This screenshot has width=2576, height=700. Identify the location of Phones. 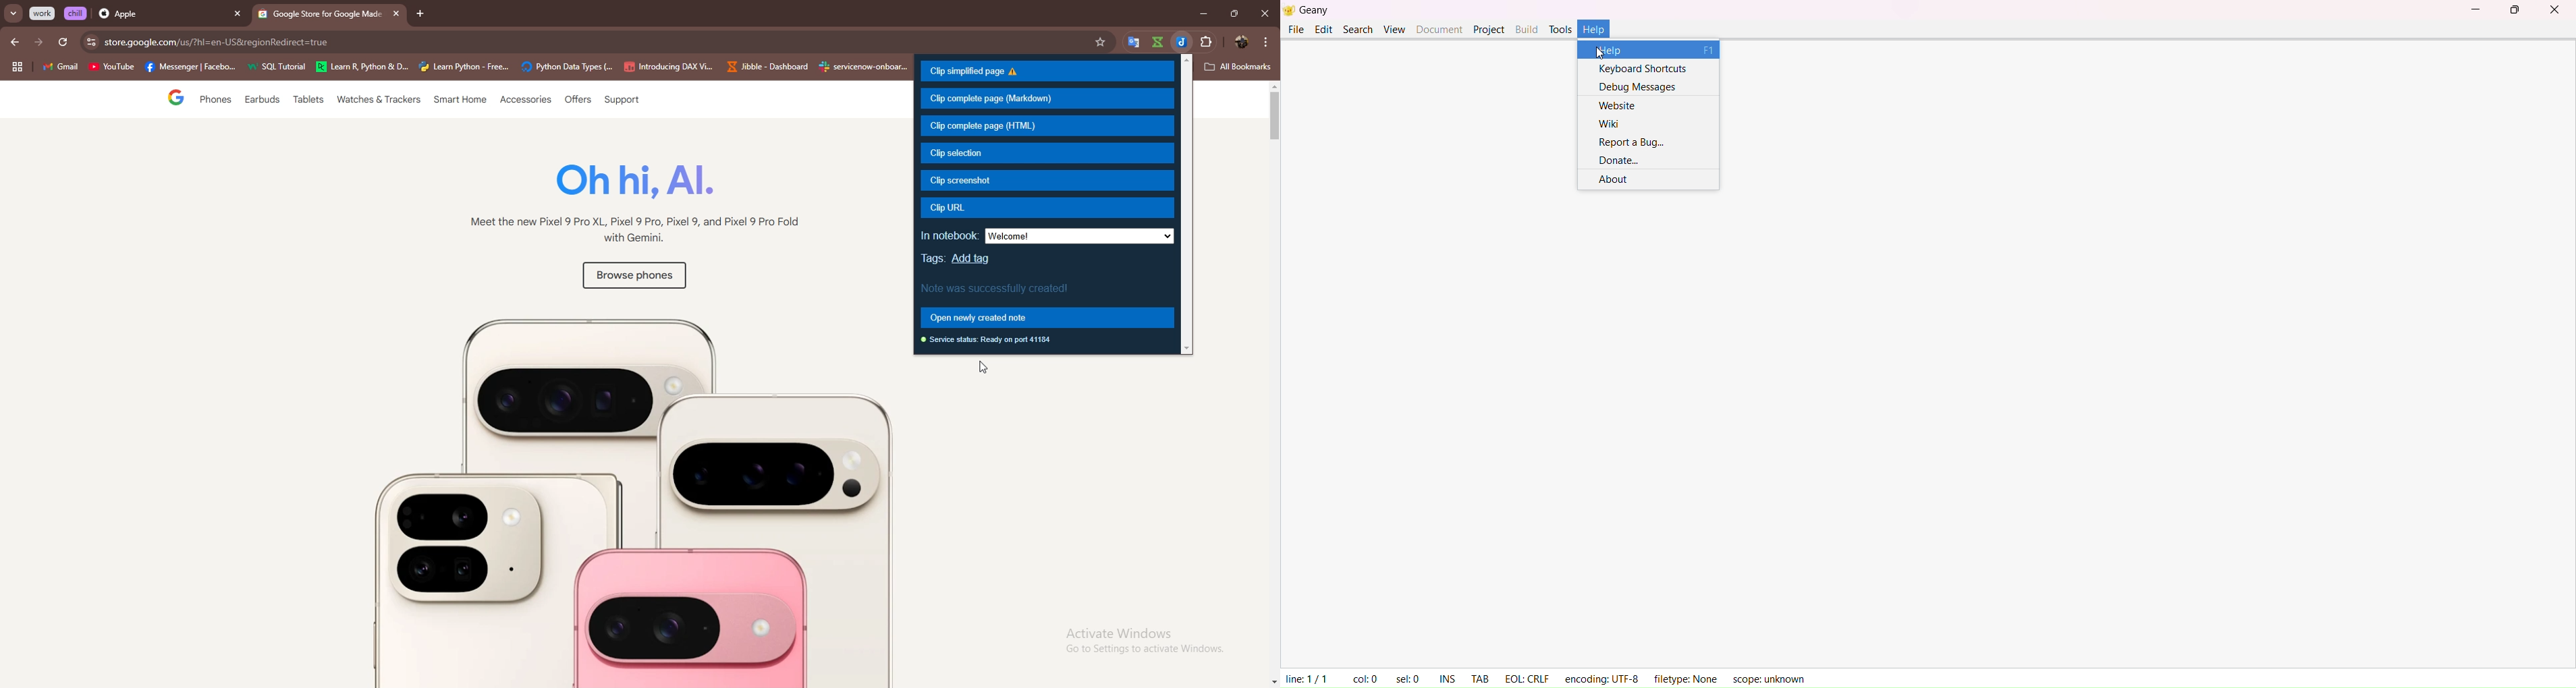
(212, 101).